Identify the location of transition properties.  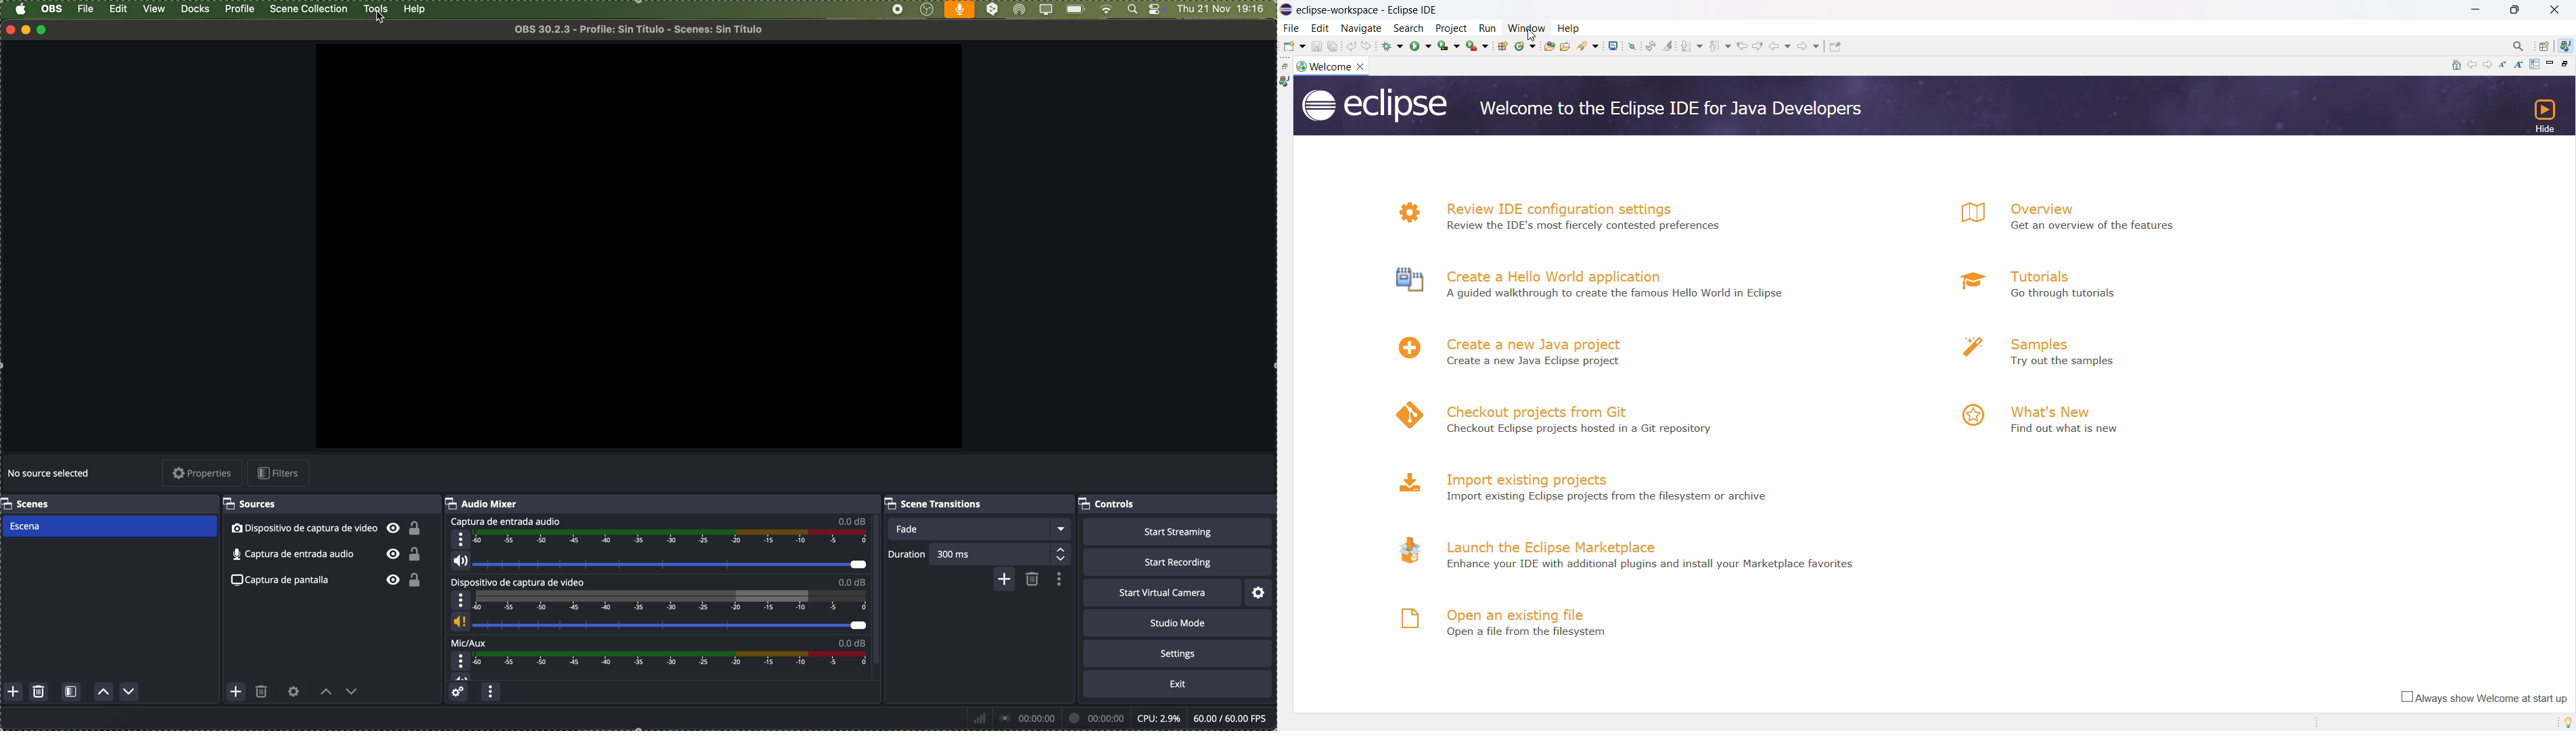
(1057, 579).